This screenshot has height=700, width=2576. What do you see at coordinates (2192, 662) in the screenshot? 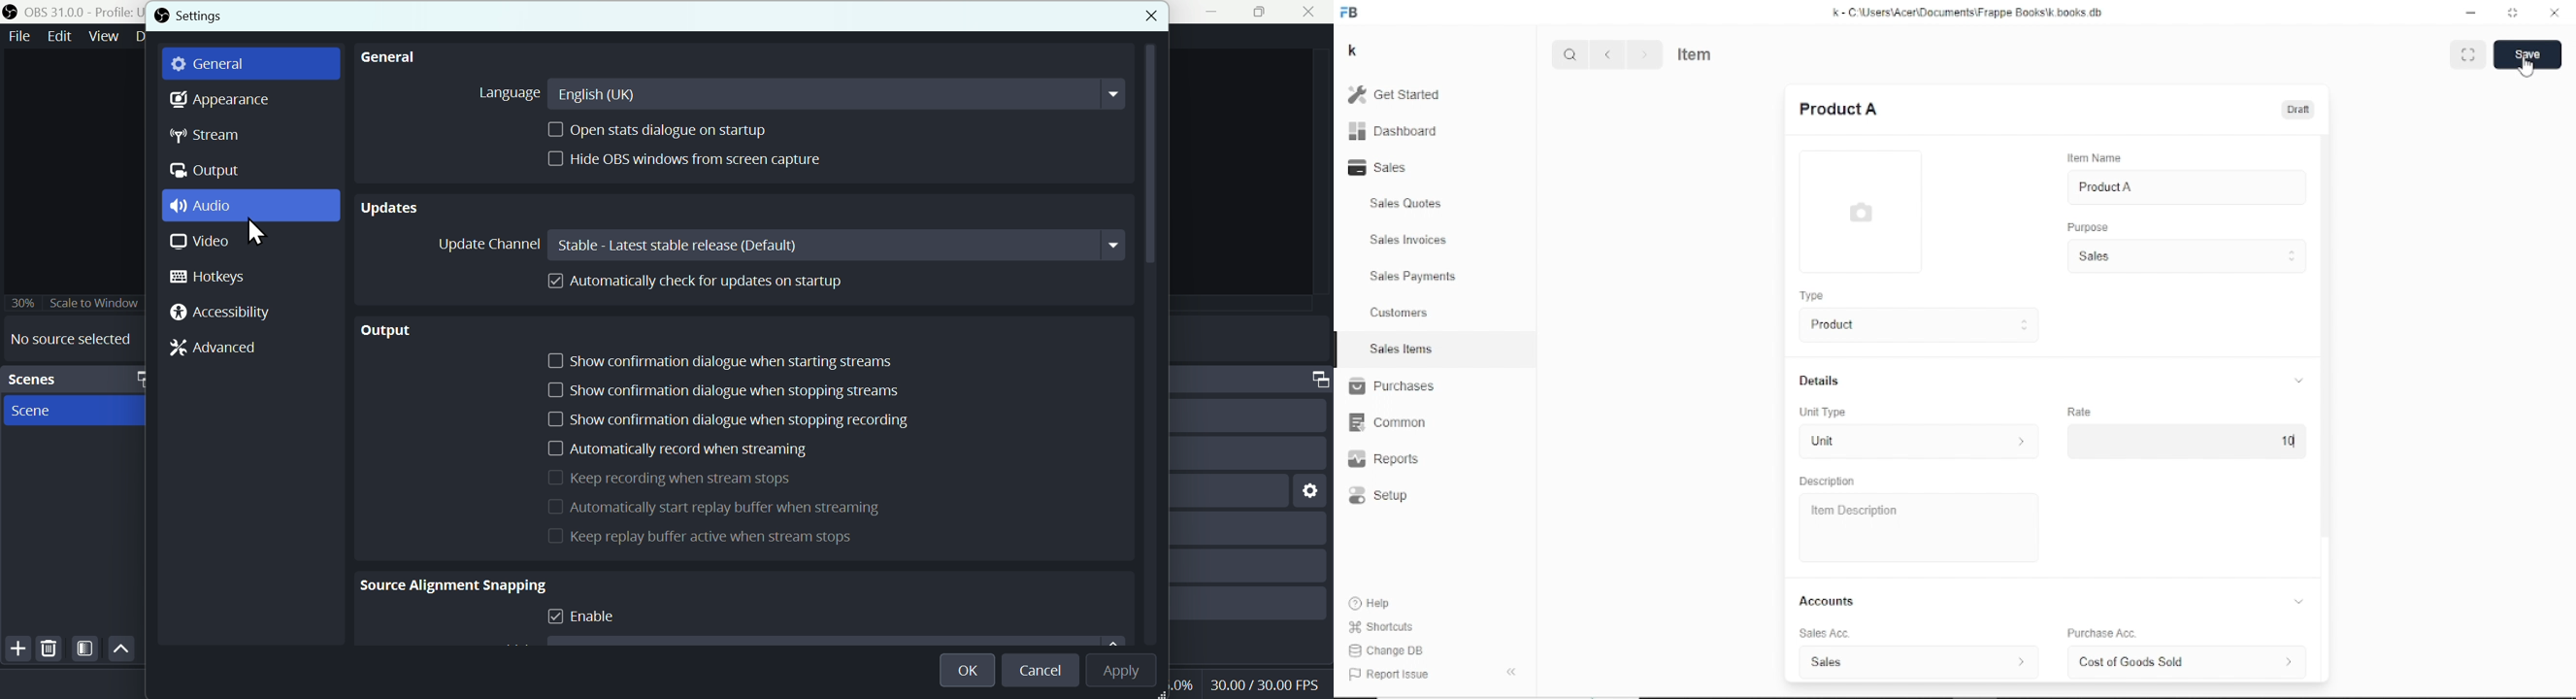
I see `Cost of Goods Sold` at bounding box center [2192, 662].